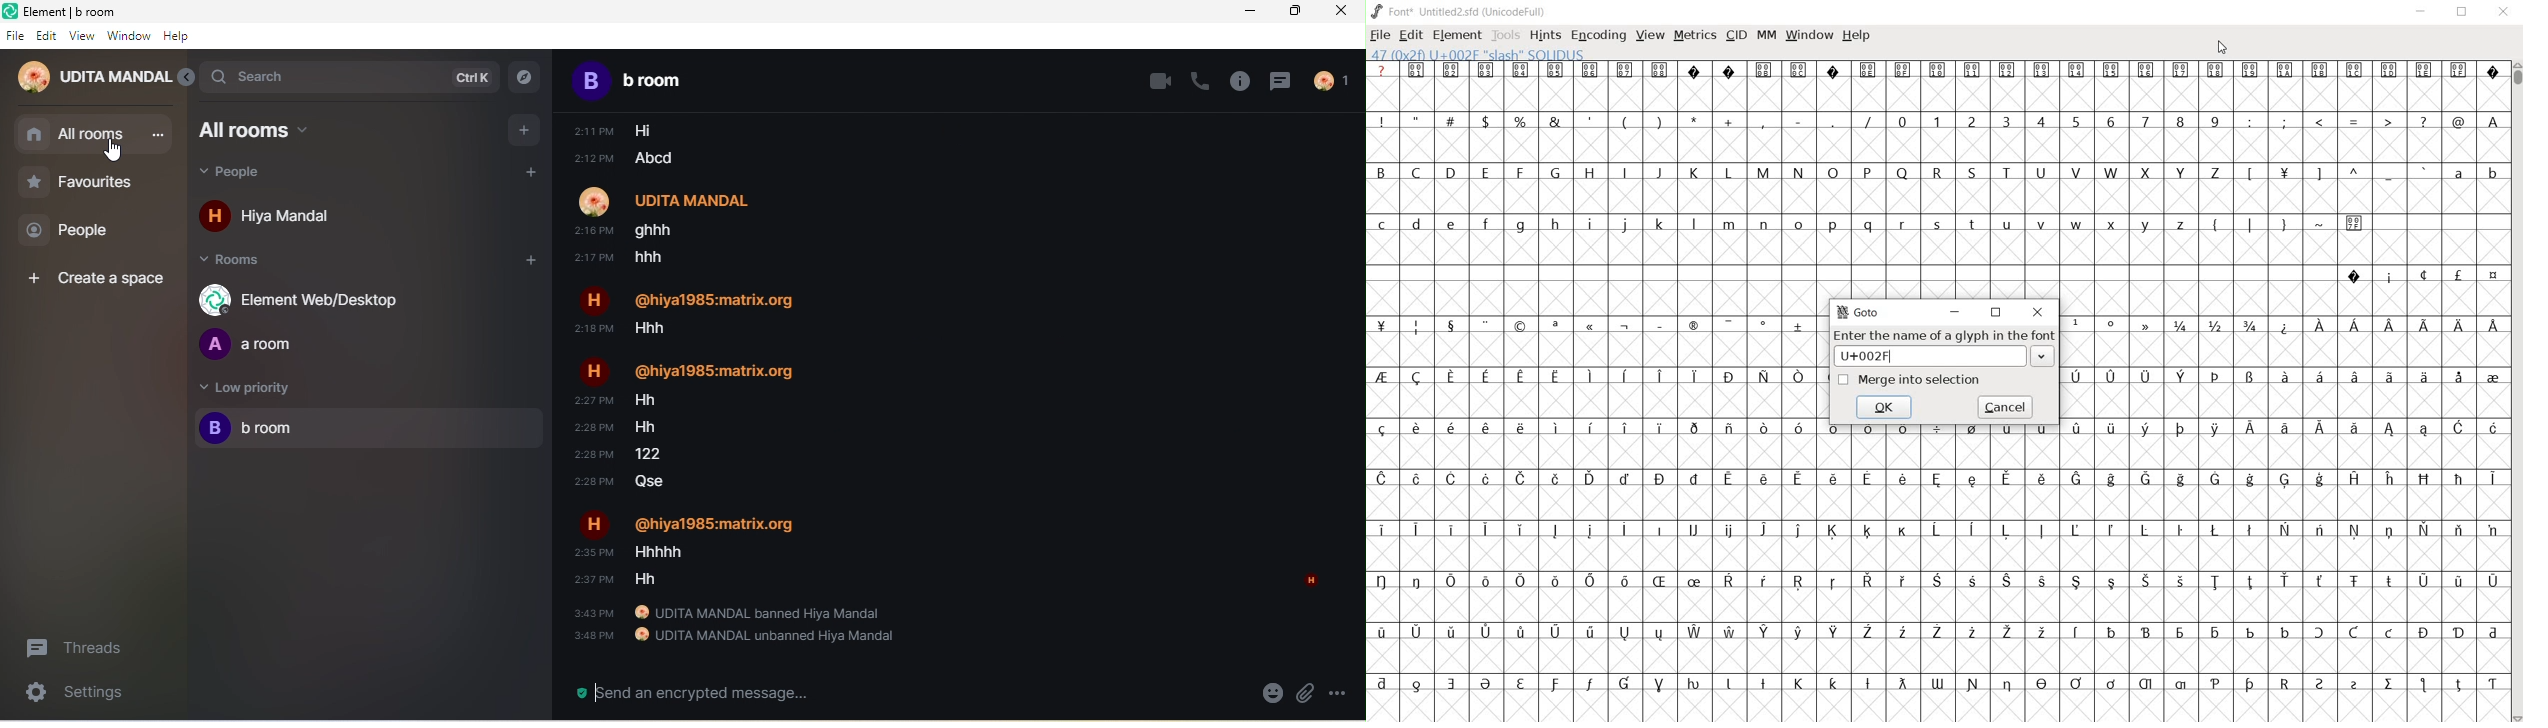  What do you see at coordinates (1337, 693) in the screenshot?
I see `more options` at bounding box center [1337, 693].